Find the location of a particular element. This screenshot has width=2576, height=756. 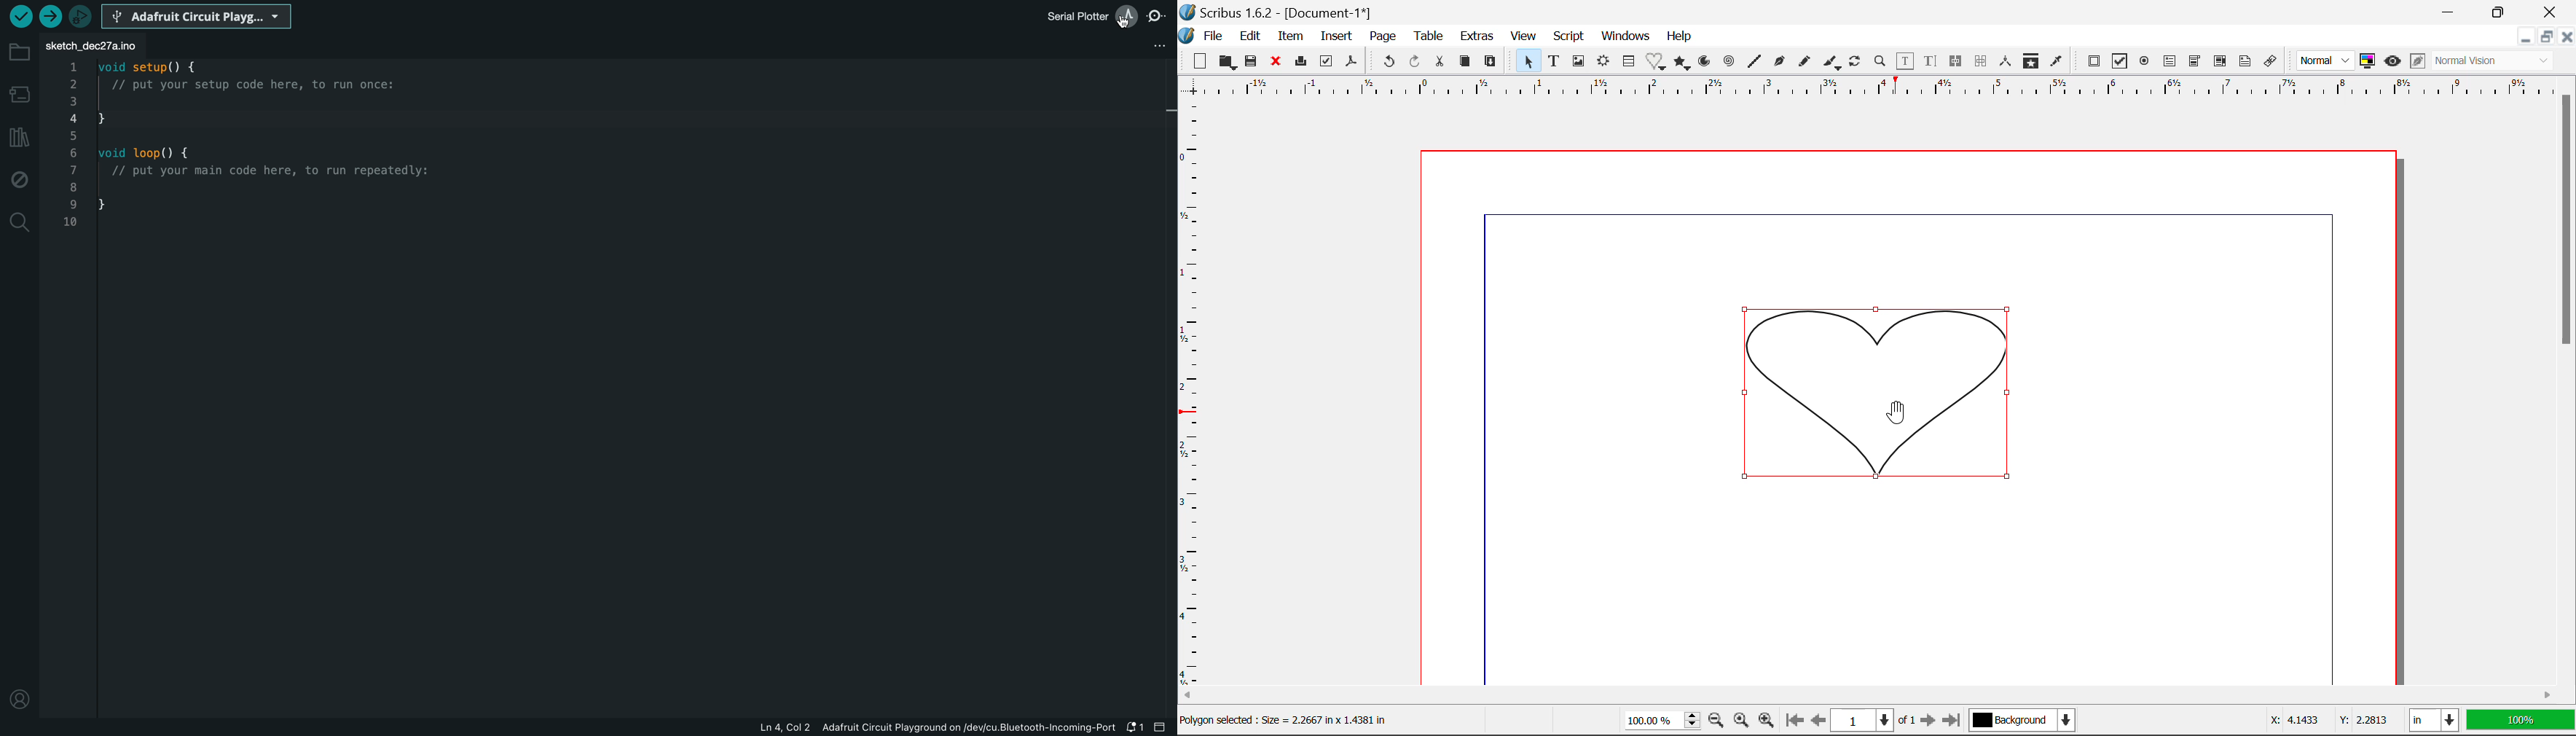

Text Frames is located at coordinates (1555, 62).